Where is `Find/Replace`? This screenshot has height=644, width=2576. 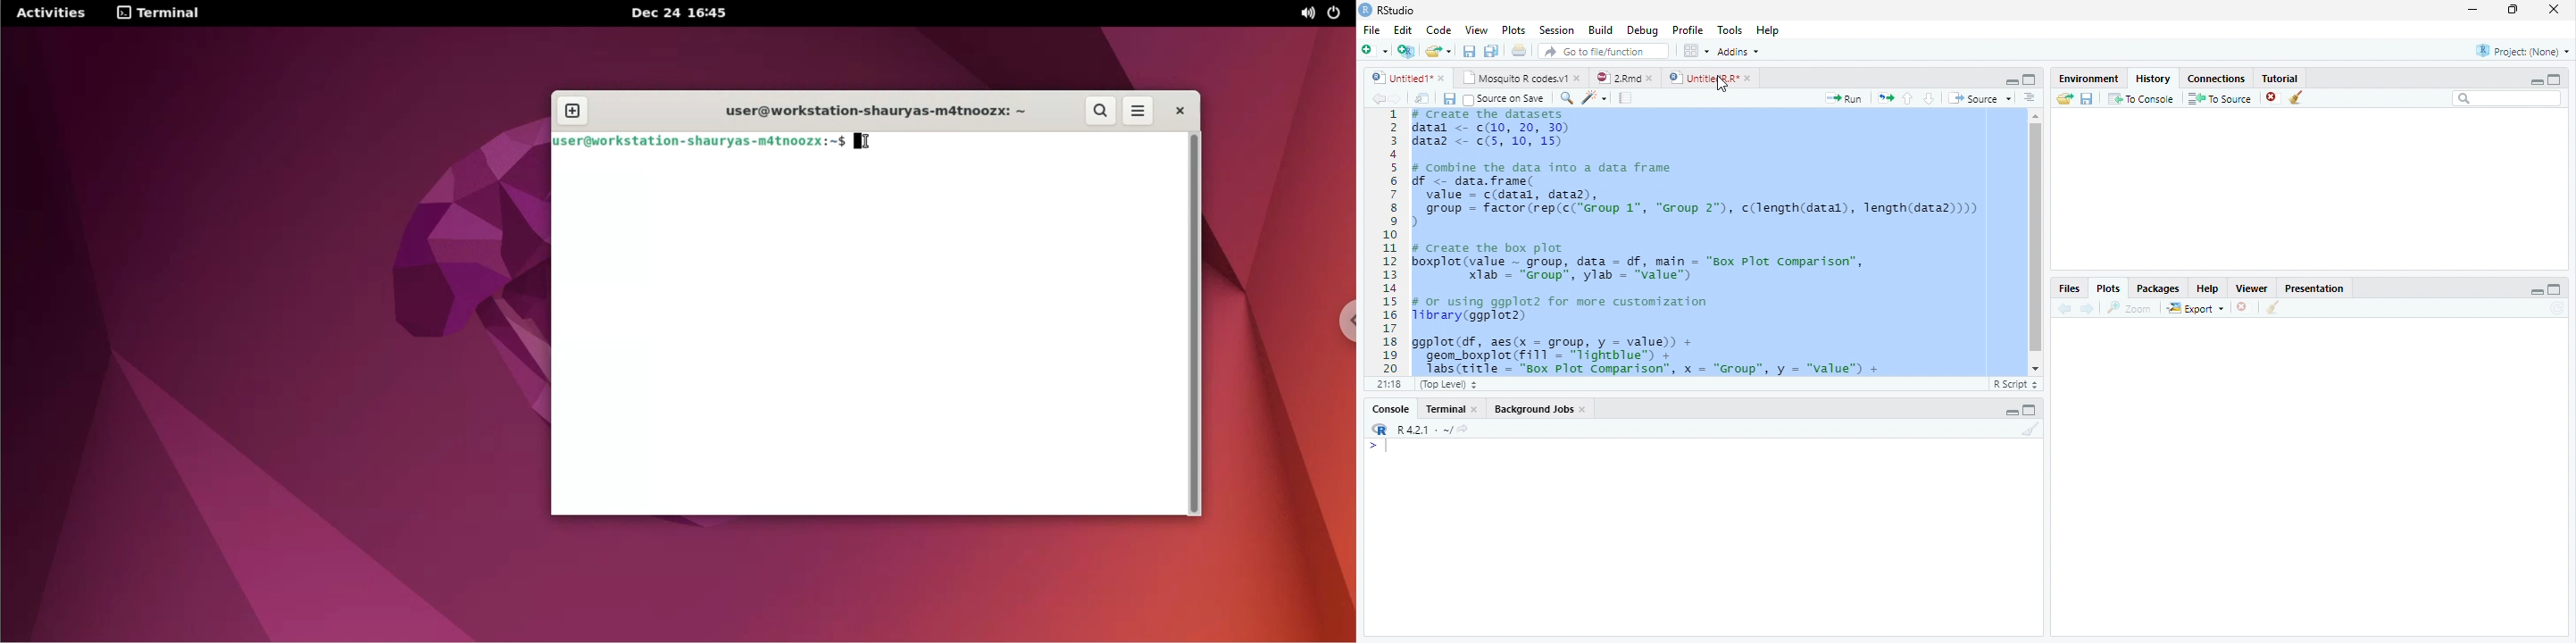 Find/Replace is located at coordinates (1566, 98).